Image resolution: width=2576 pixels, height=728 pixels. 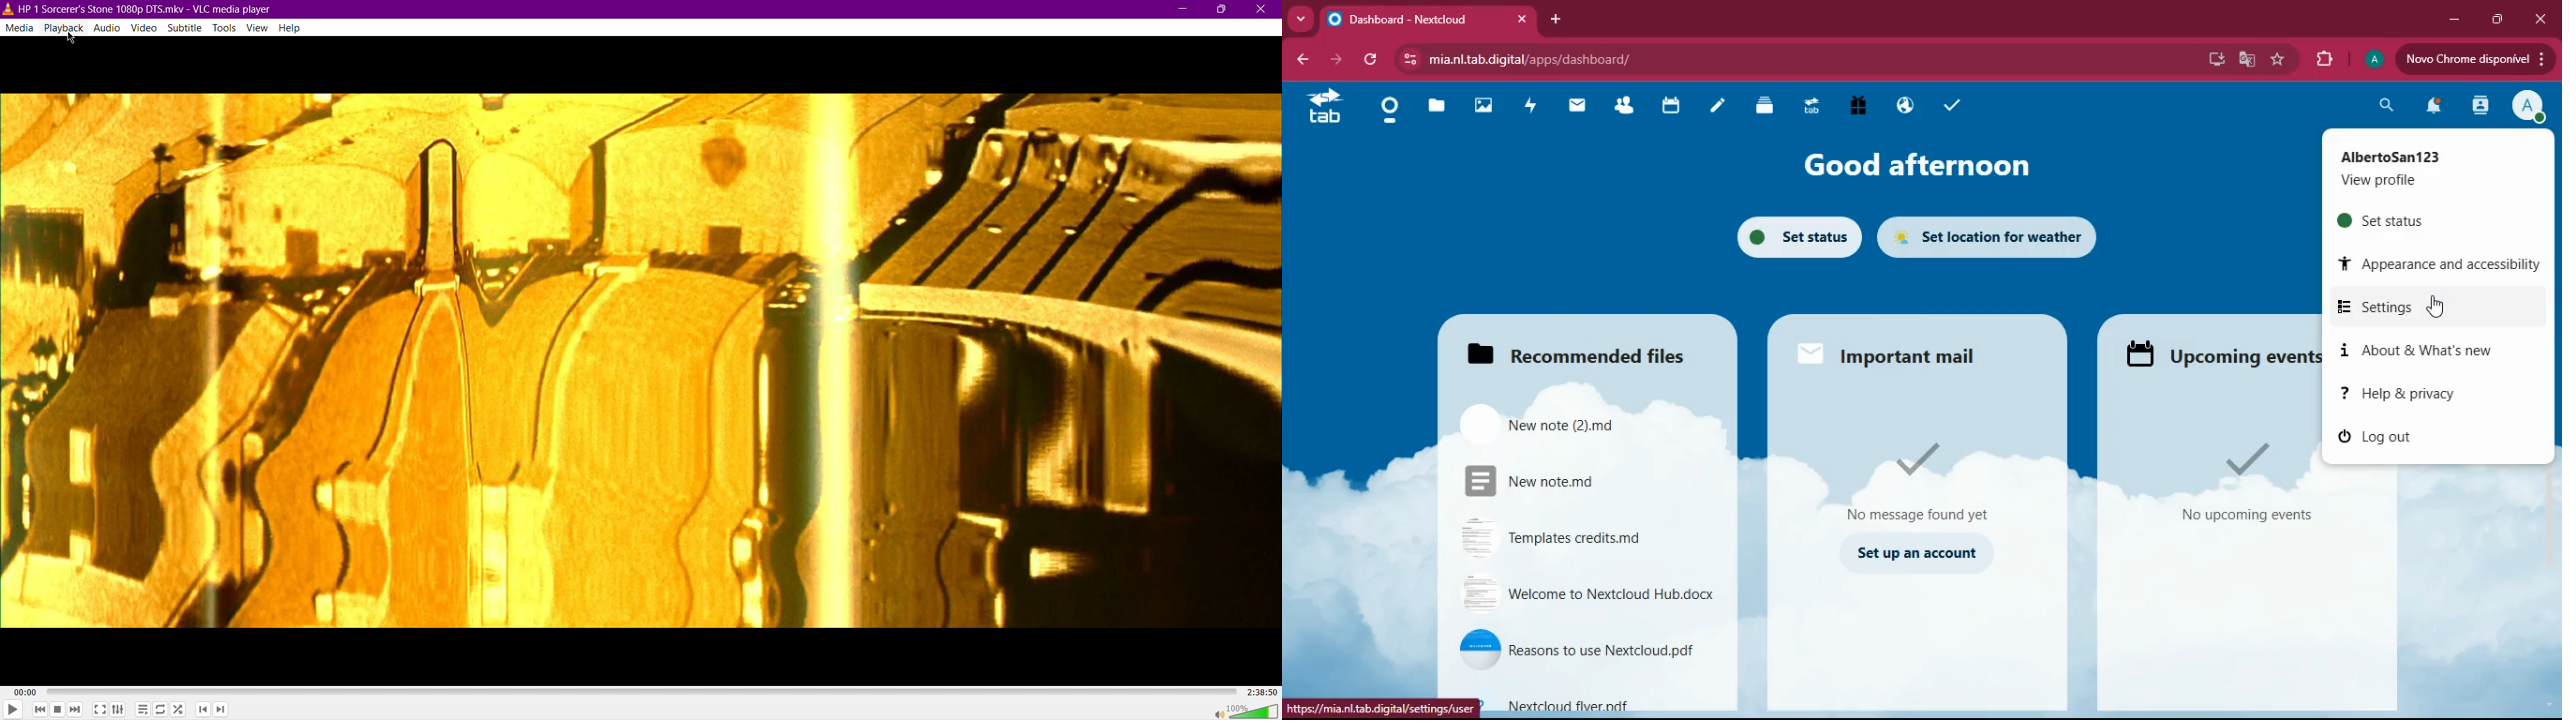 What do you see at coordinates (1672, 107) in the screenshot?
I see `calendar` at bounding box center [1672, 107].